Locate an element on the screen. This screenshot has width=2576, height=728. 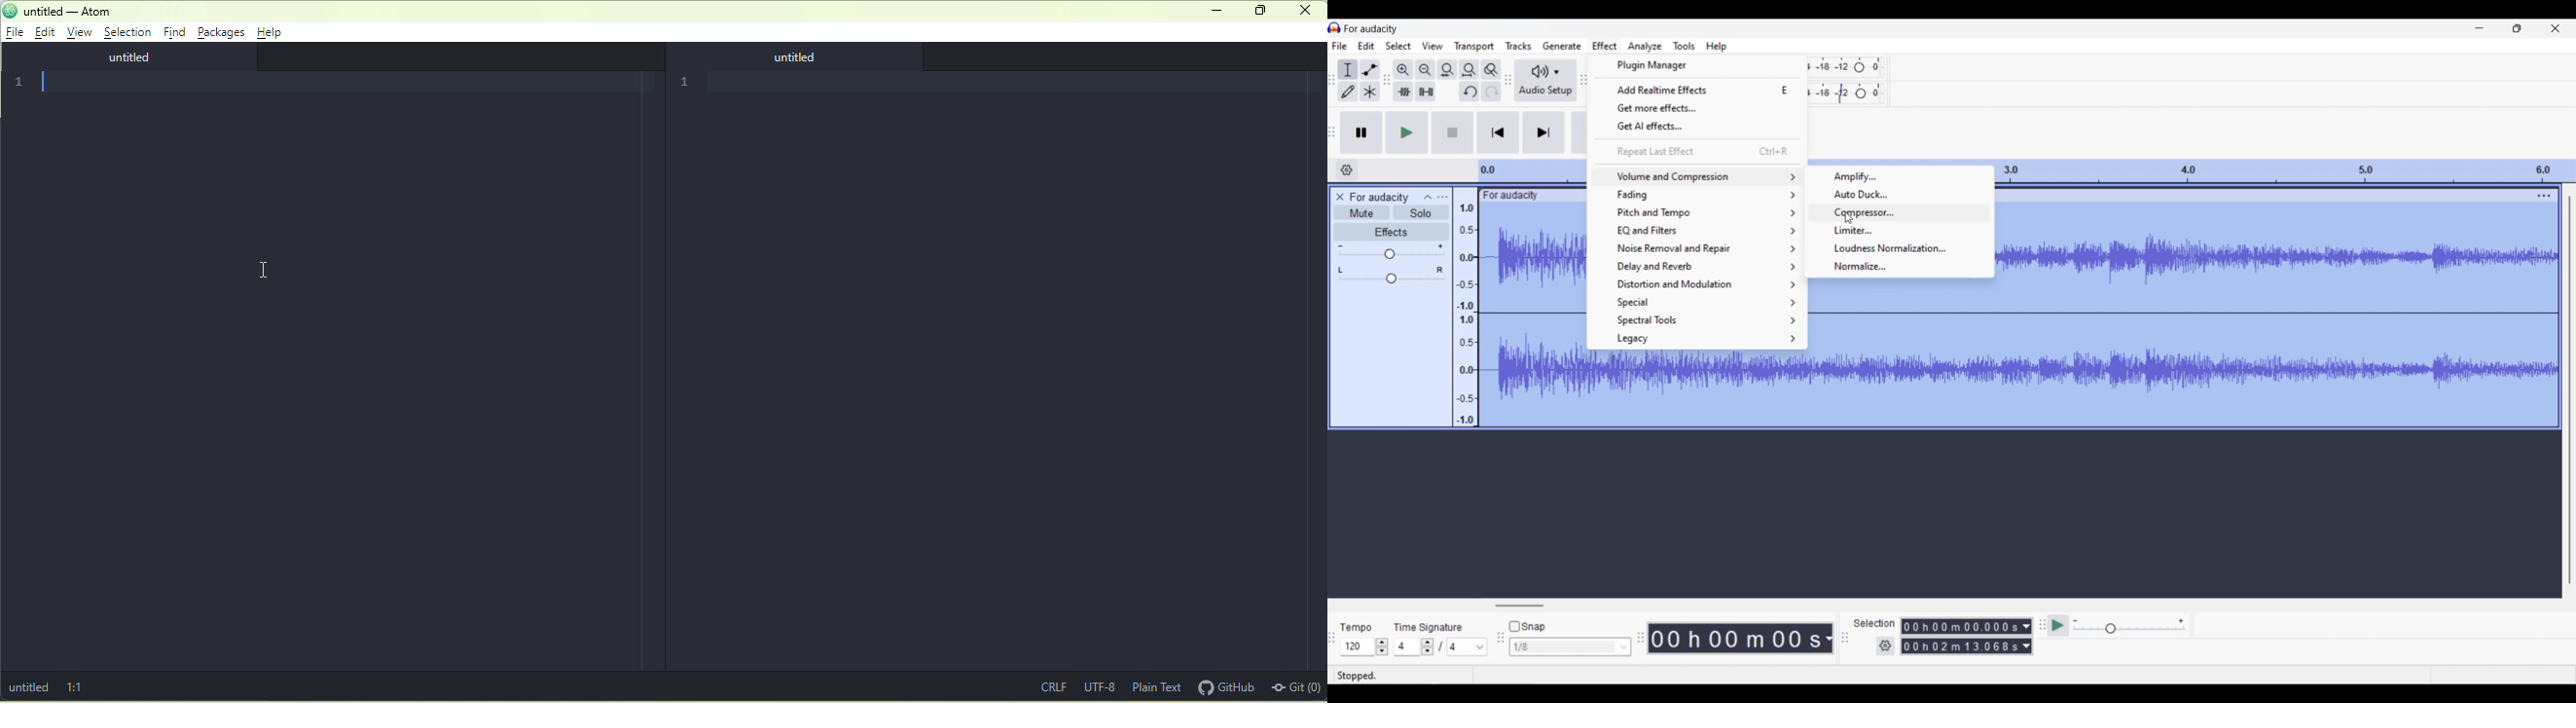
Analyze menu is located at coordinates (1644, 46).